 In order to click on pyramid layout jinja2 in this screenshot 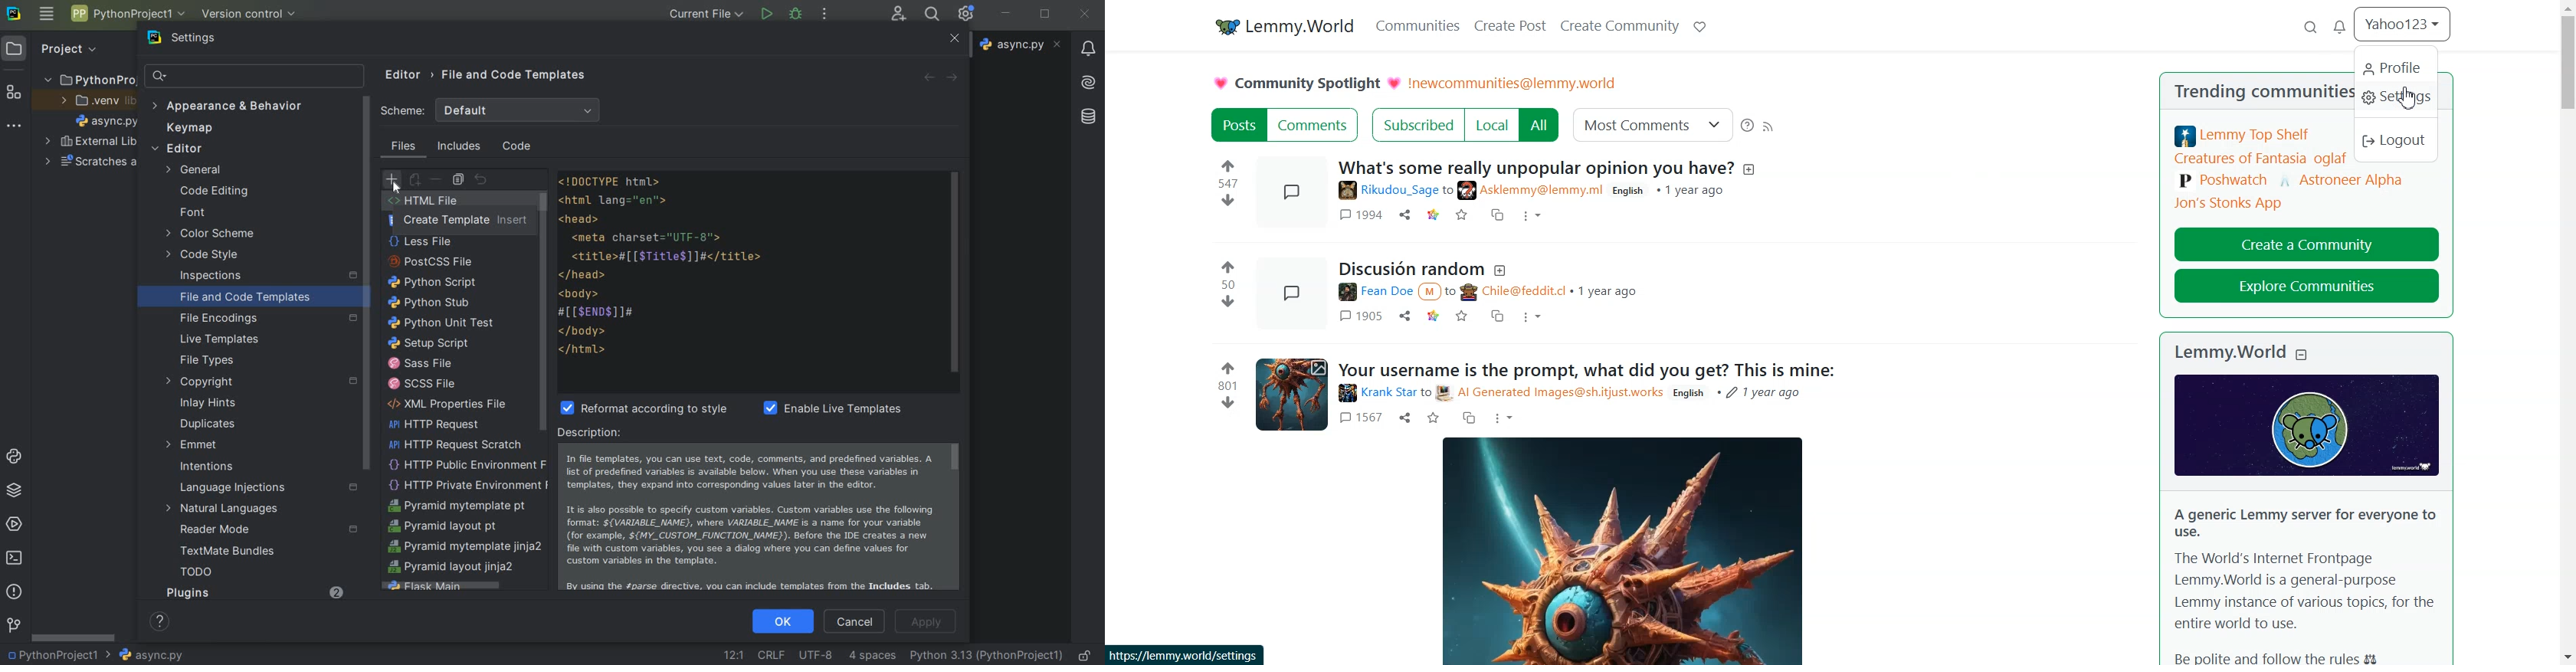, I will do `click(449, 565)`.